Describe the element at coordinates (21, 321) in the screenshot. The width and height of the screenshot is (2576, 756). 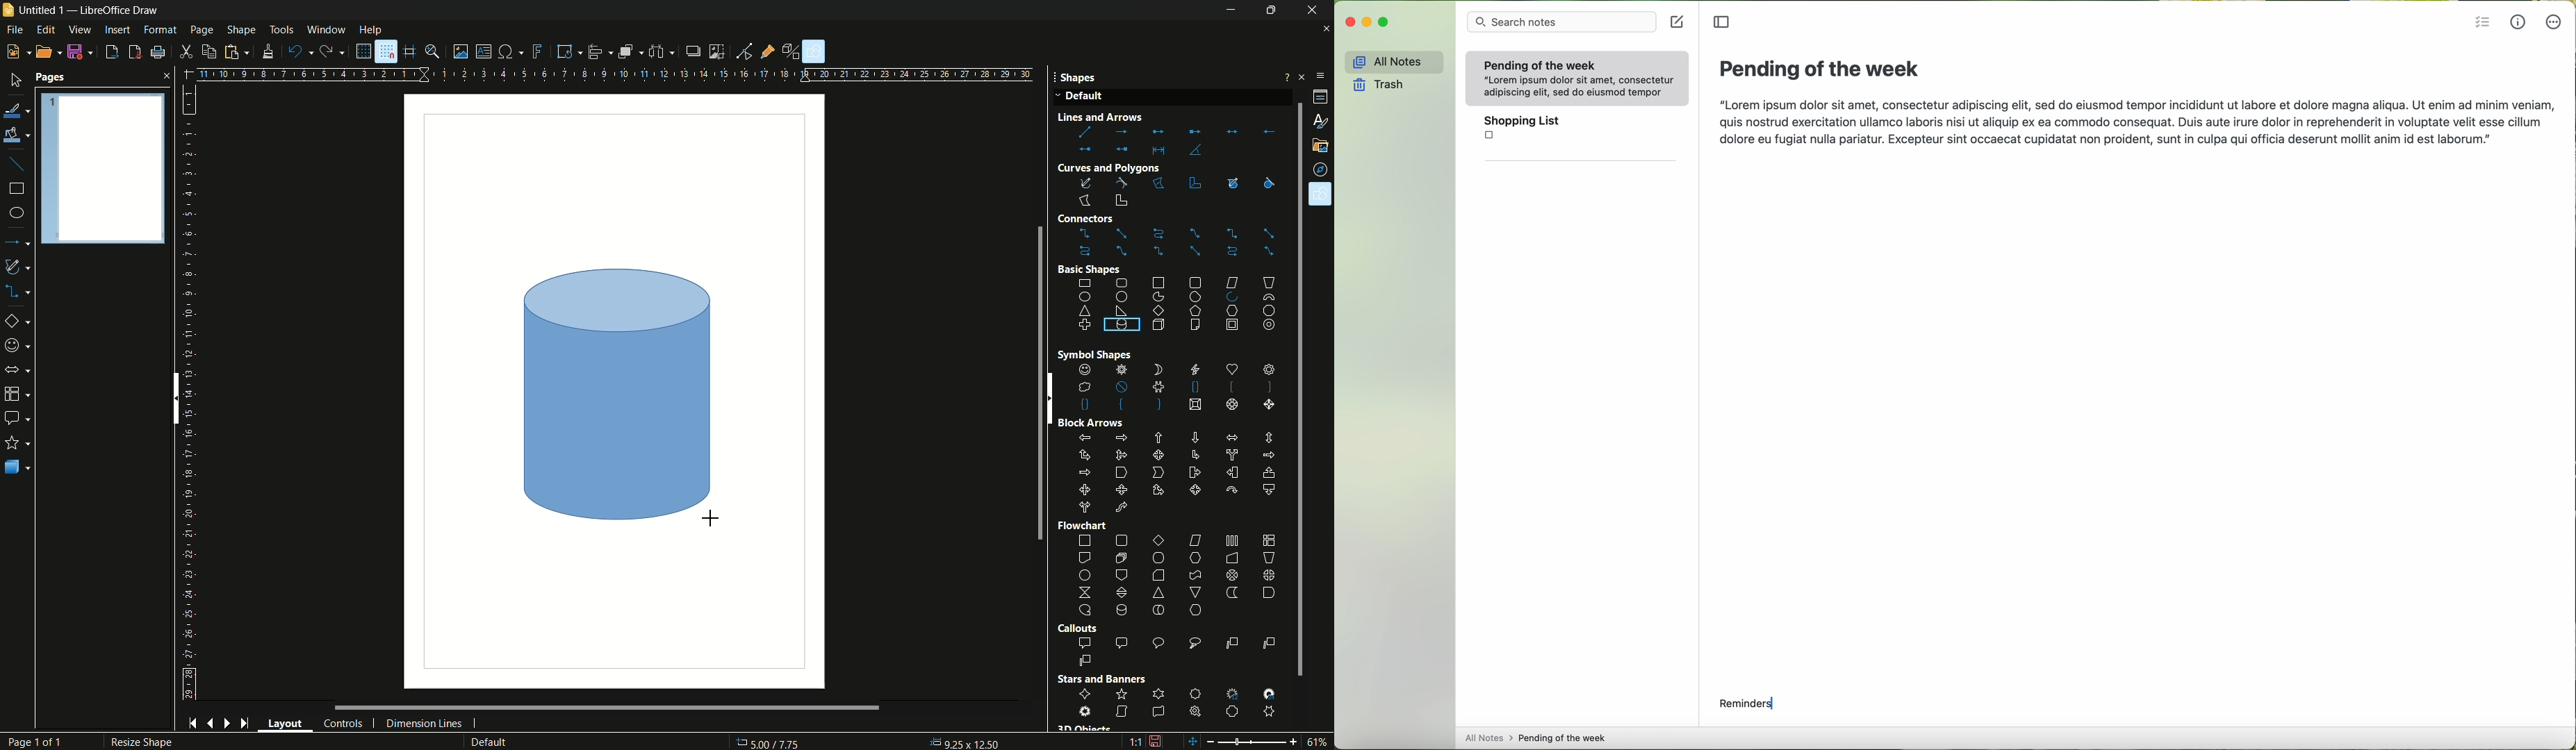
I see `basic shapes` at that location.